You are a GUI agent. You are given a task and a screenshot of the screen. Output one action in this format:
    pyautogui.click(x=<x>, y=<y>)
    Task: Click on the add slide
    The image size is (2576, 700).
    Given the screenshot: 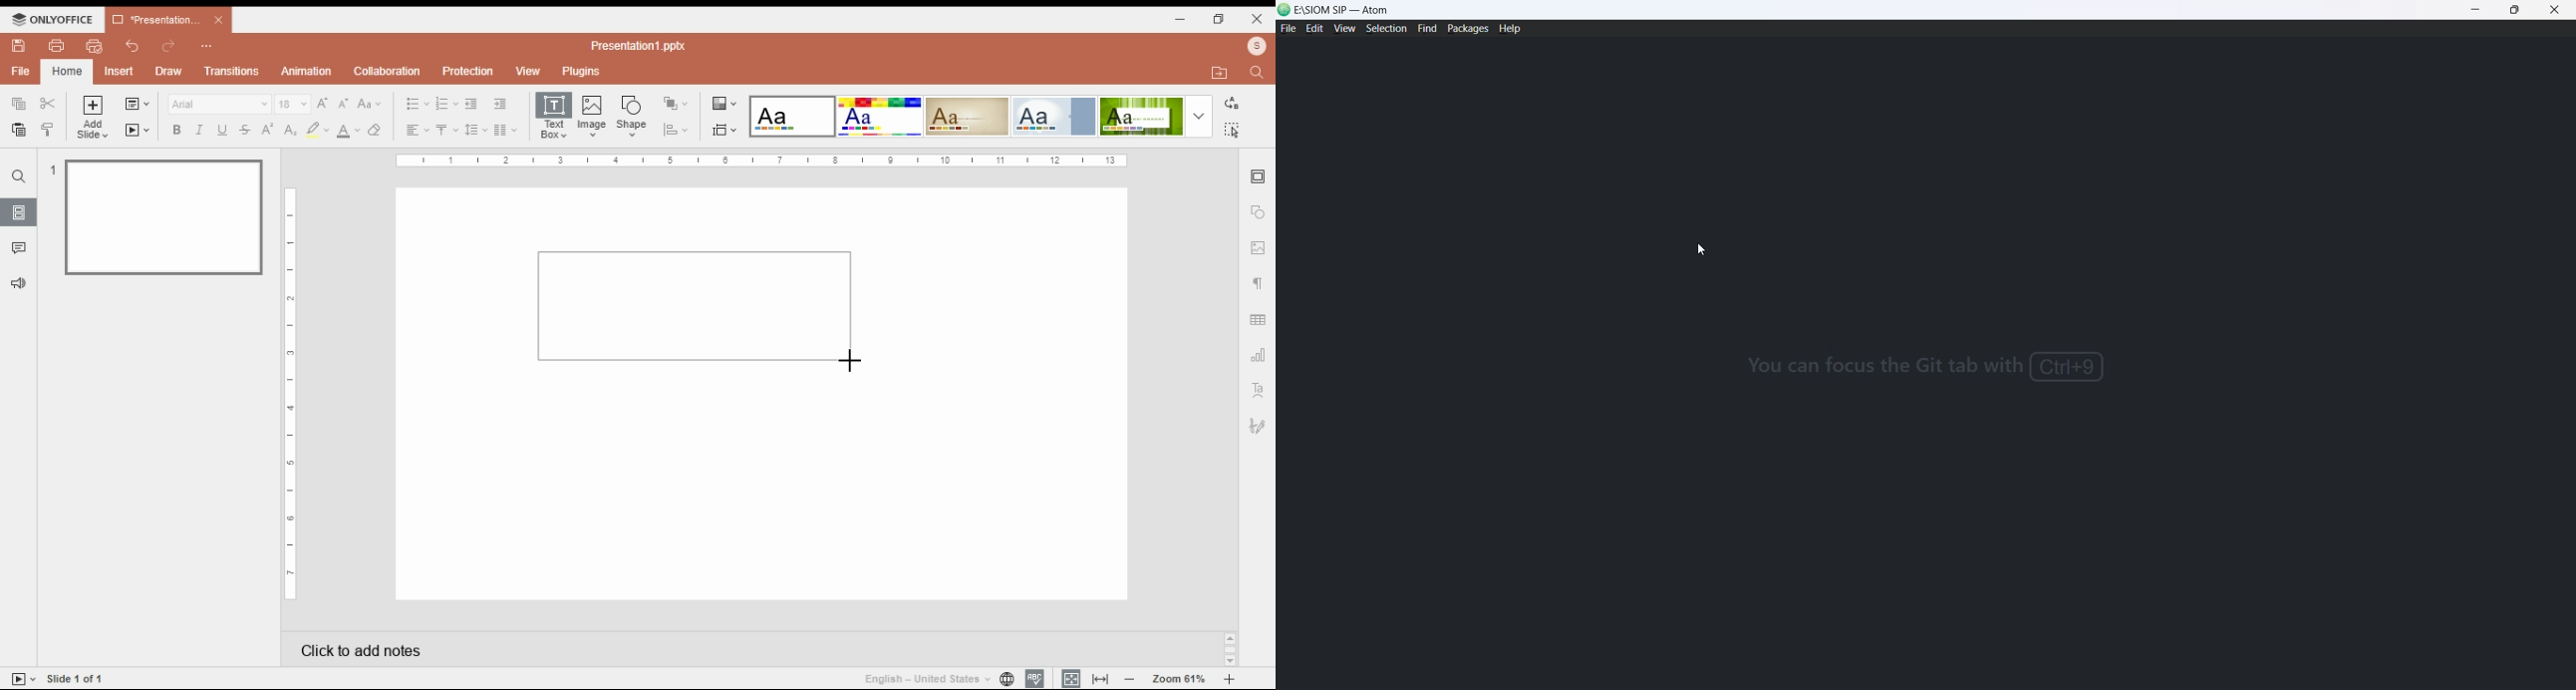 What is the action you would take?
    pyautogui.click(x=93, y=118)
    